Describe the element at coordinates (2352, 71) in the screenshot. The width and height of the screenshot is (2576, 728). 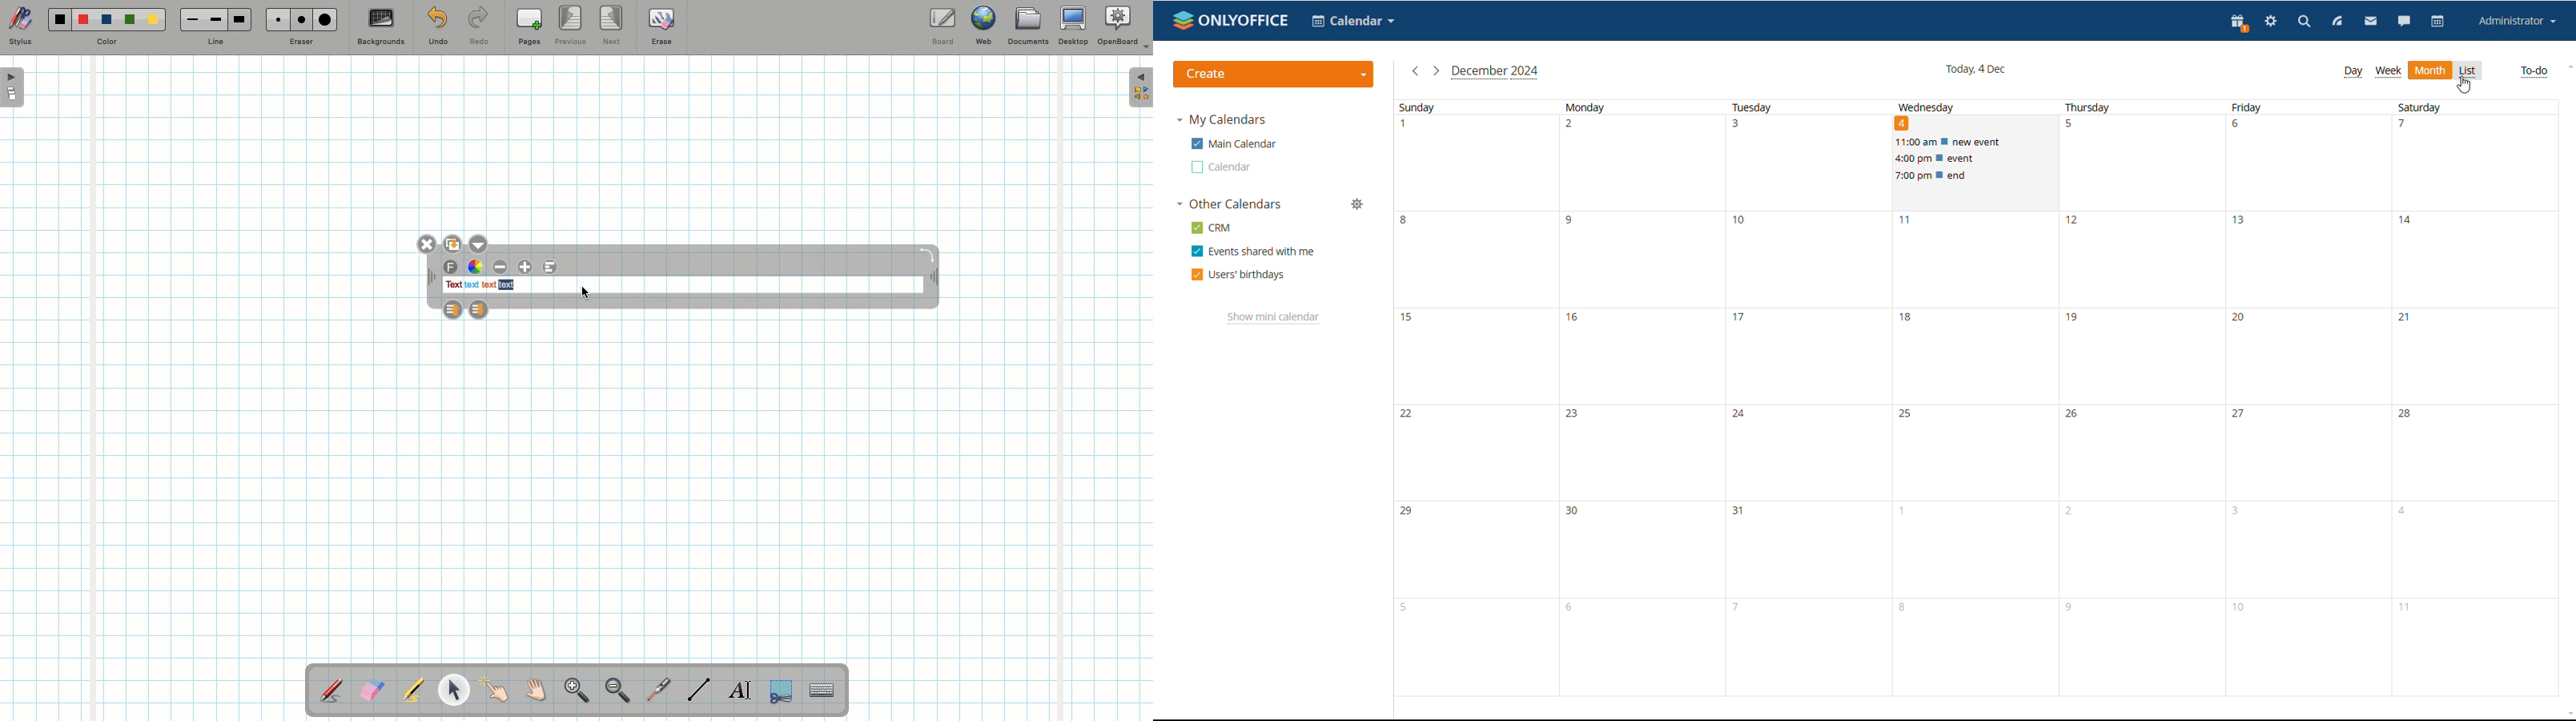
I see `day view` at that location.